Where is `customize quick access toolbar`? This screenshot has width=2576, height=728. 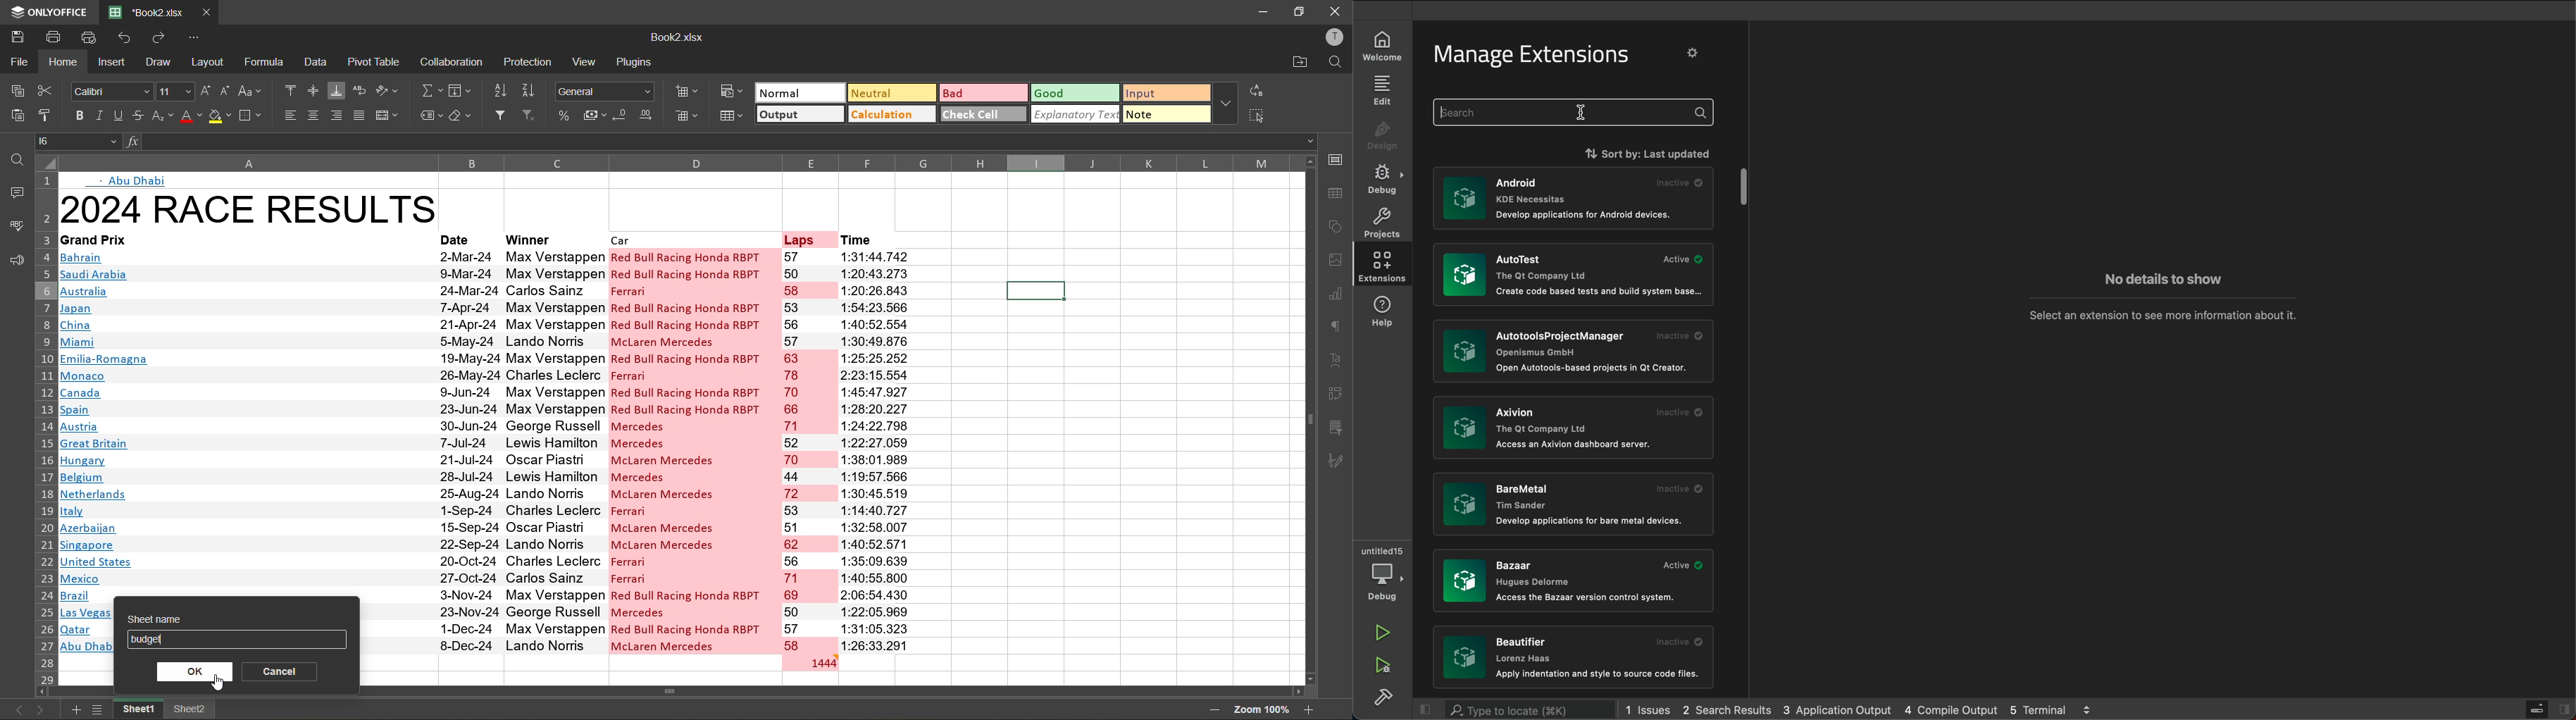 customize quick access toolbar is located at coordinates (196, 38).